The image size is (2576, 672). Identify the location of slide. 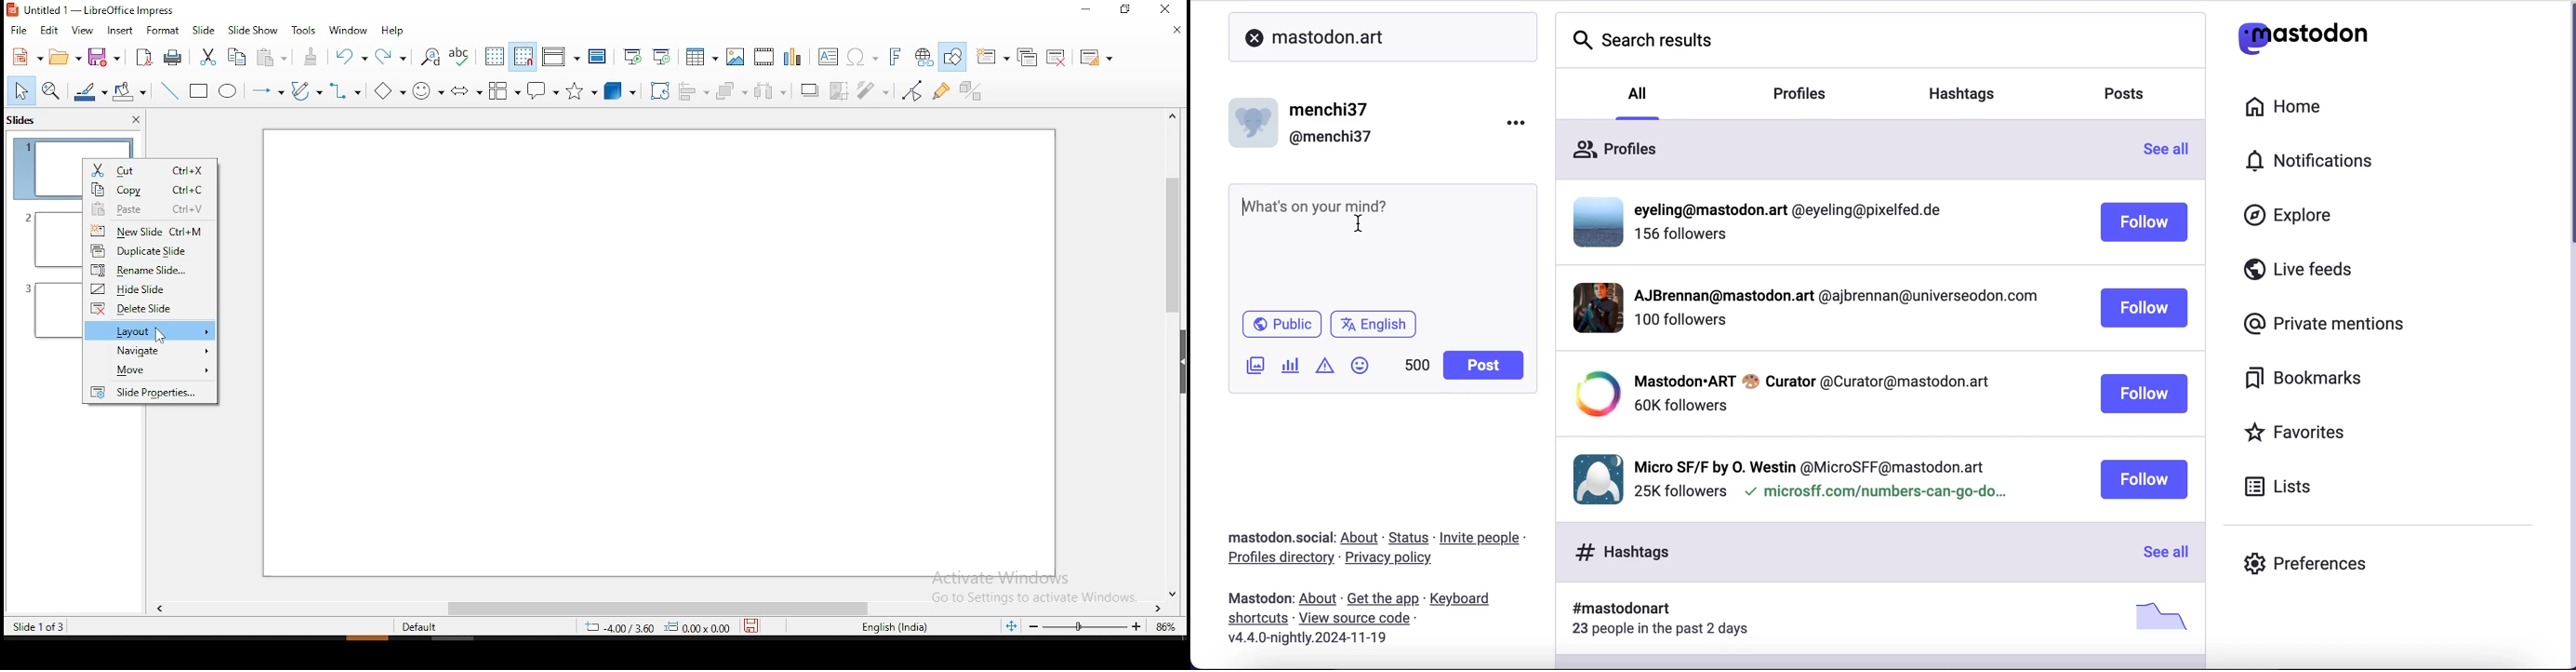
(202, 31).